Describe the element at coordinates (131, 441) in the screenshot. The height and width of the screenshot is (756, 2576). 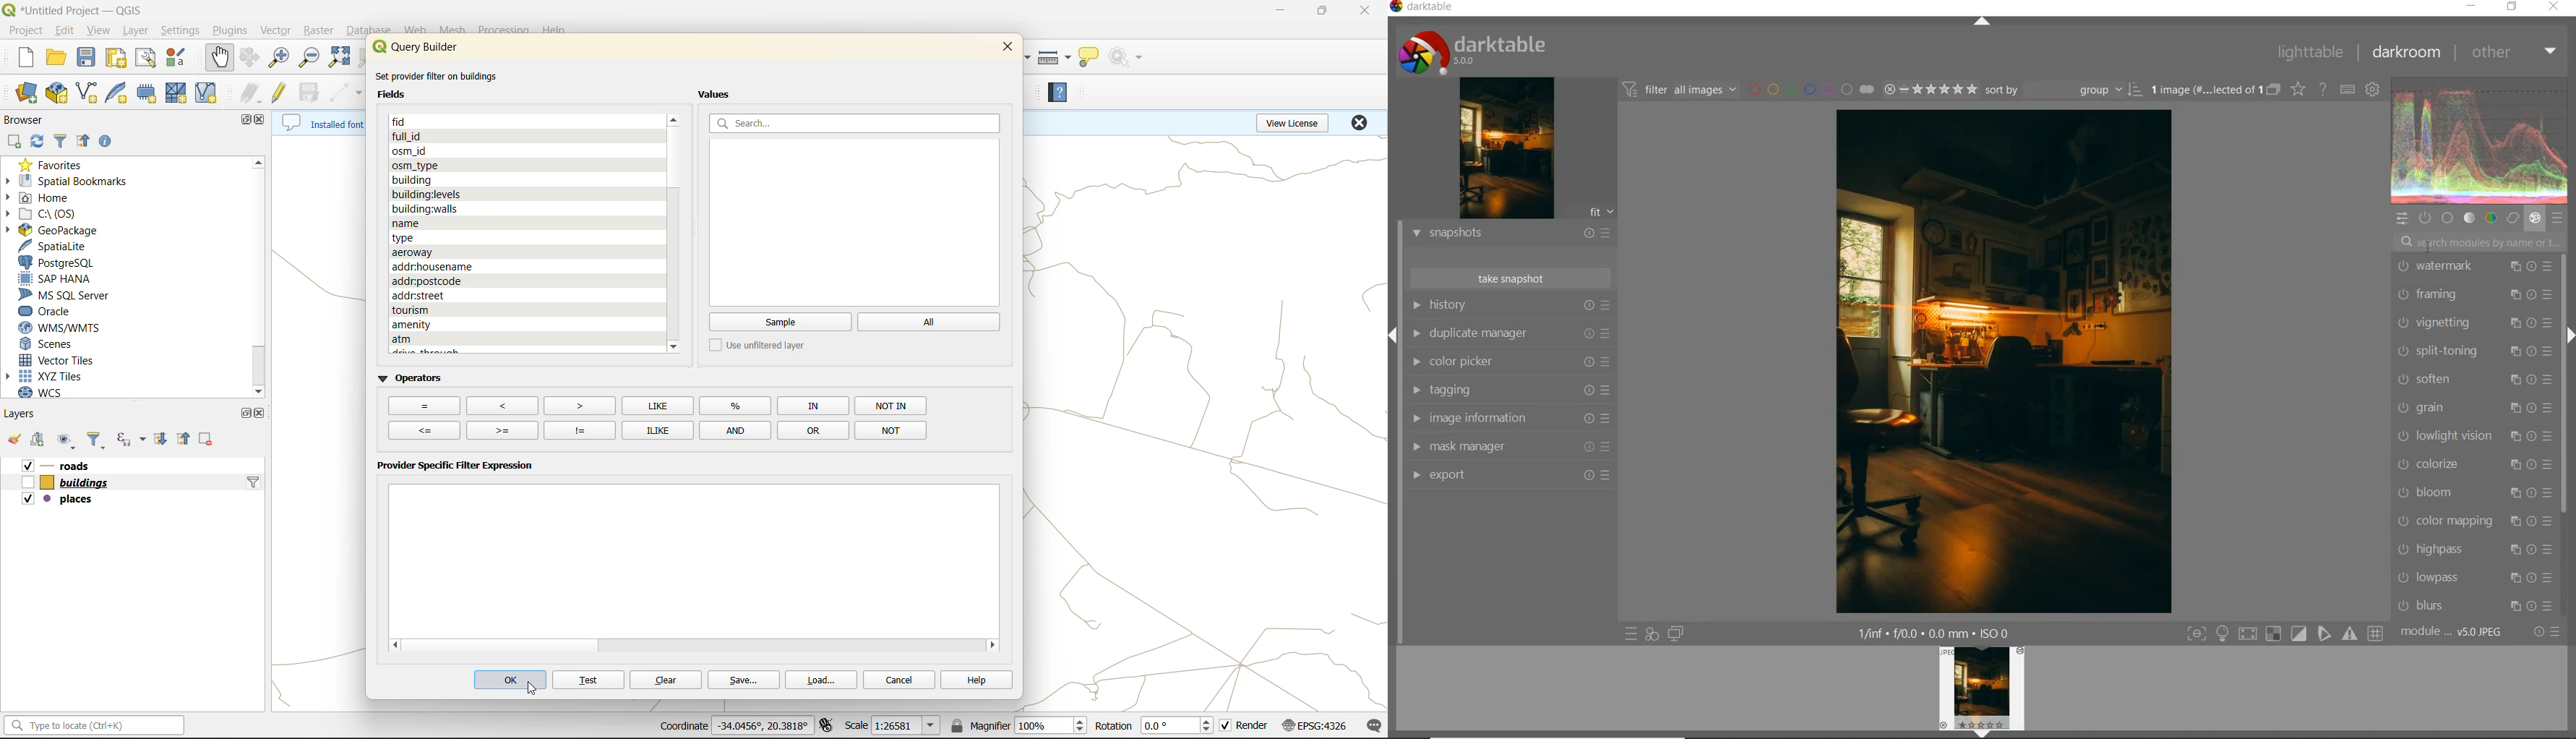
I see `filter by expression` at that location.